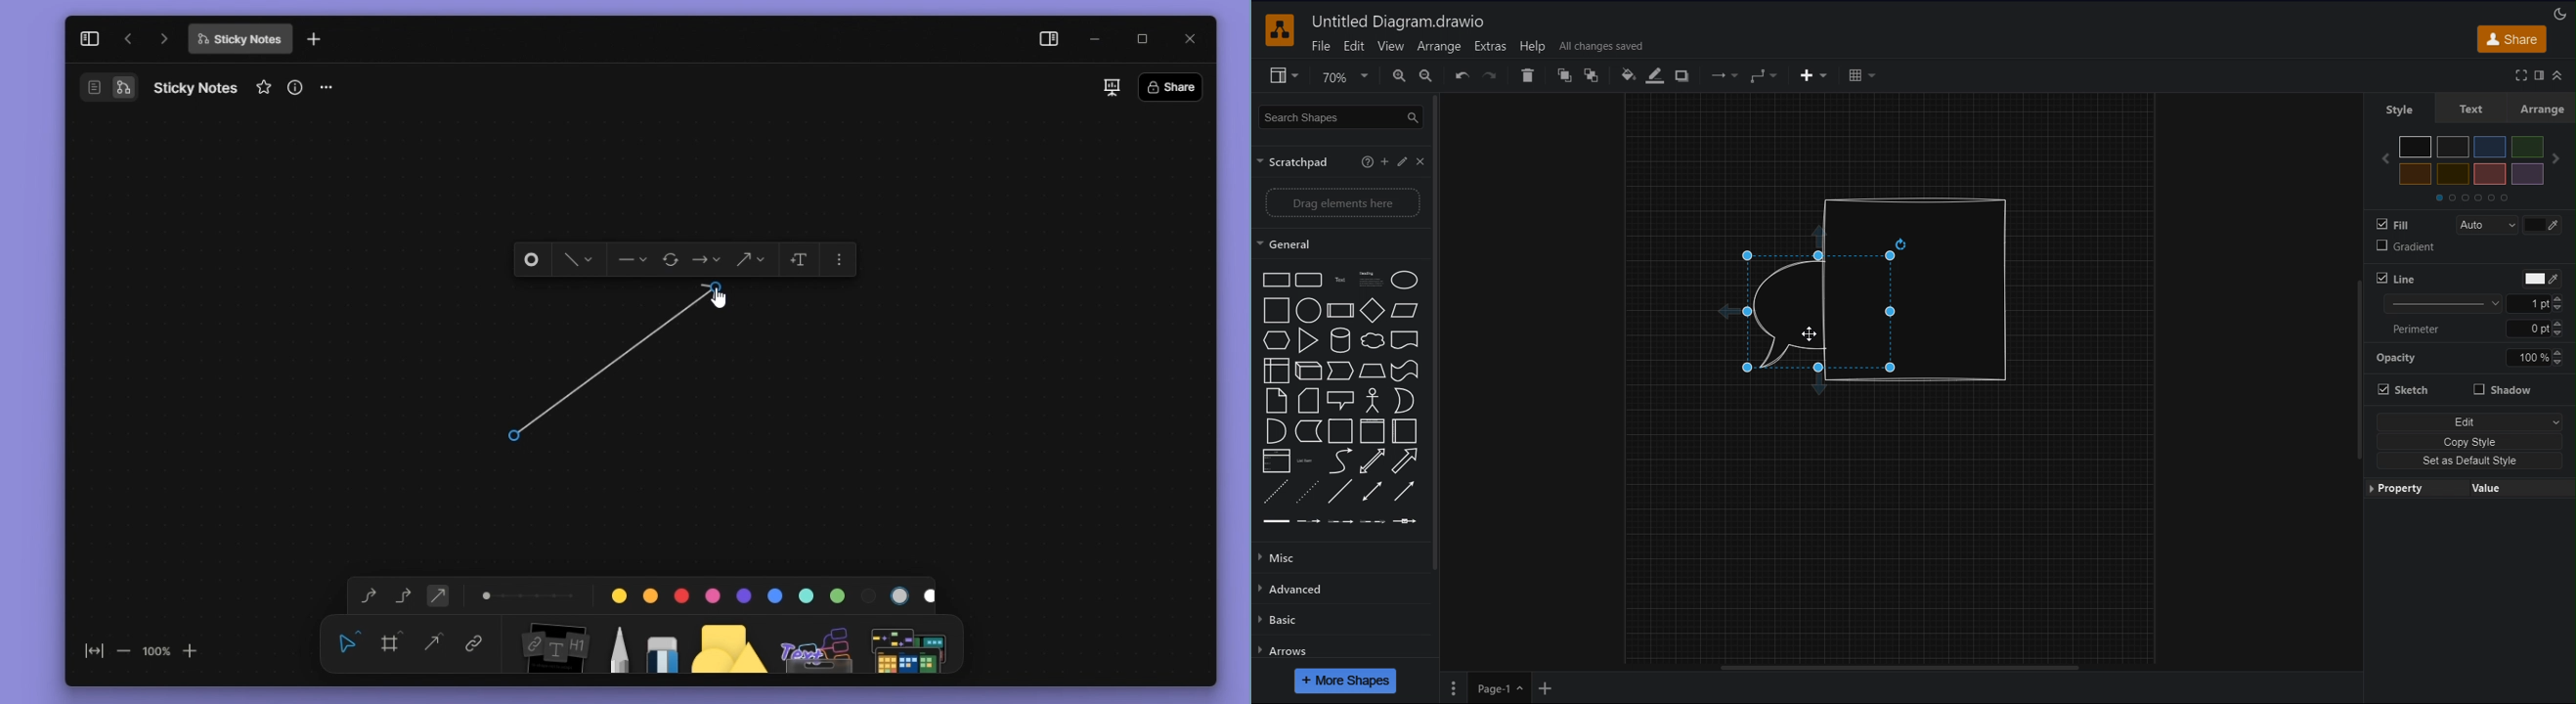  What do you see at coordinates (2522, 75) in the screenshot?
I see `Full screen` at bounding box center [2522, 75].